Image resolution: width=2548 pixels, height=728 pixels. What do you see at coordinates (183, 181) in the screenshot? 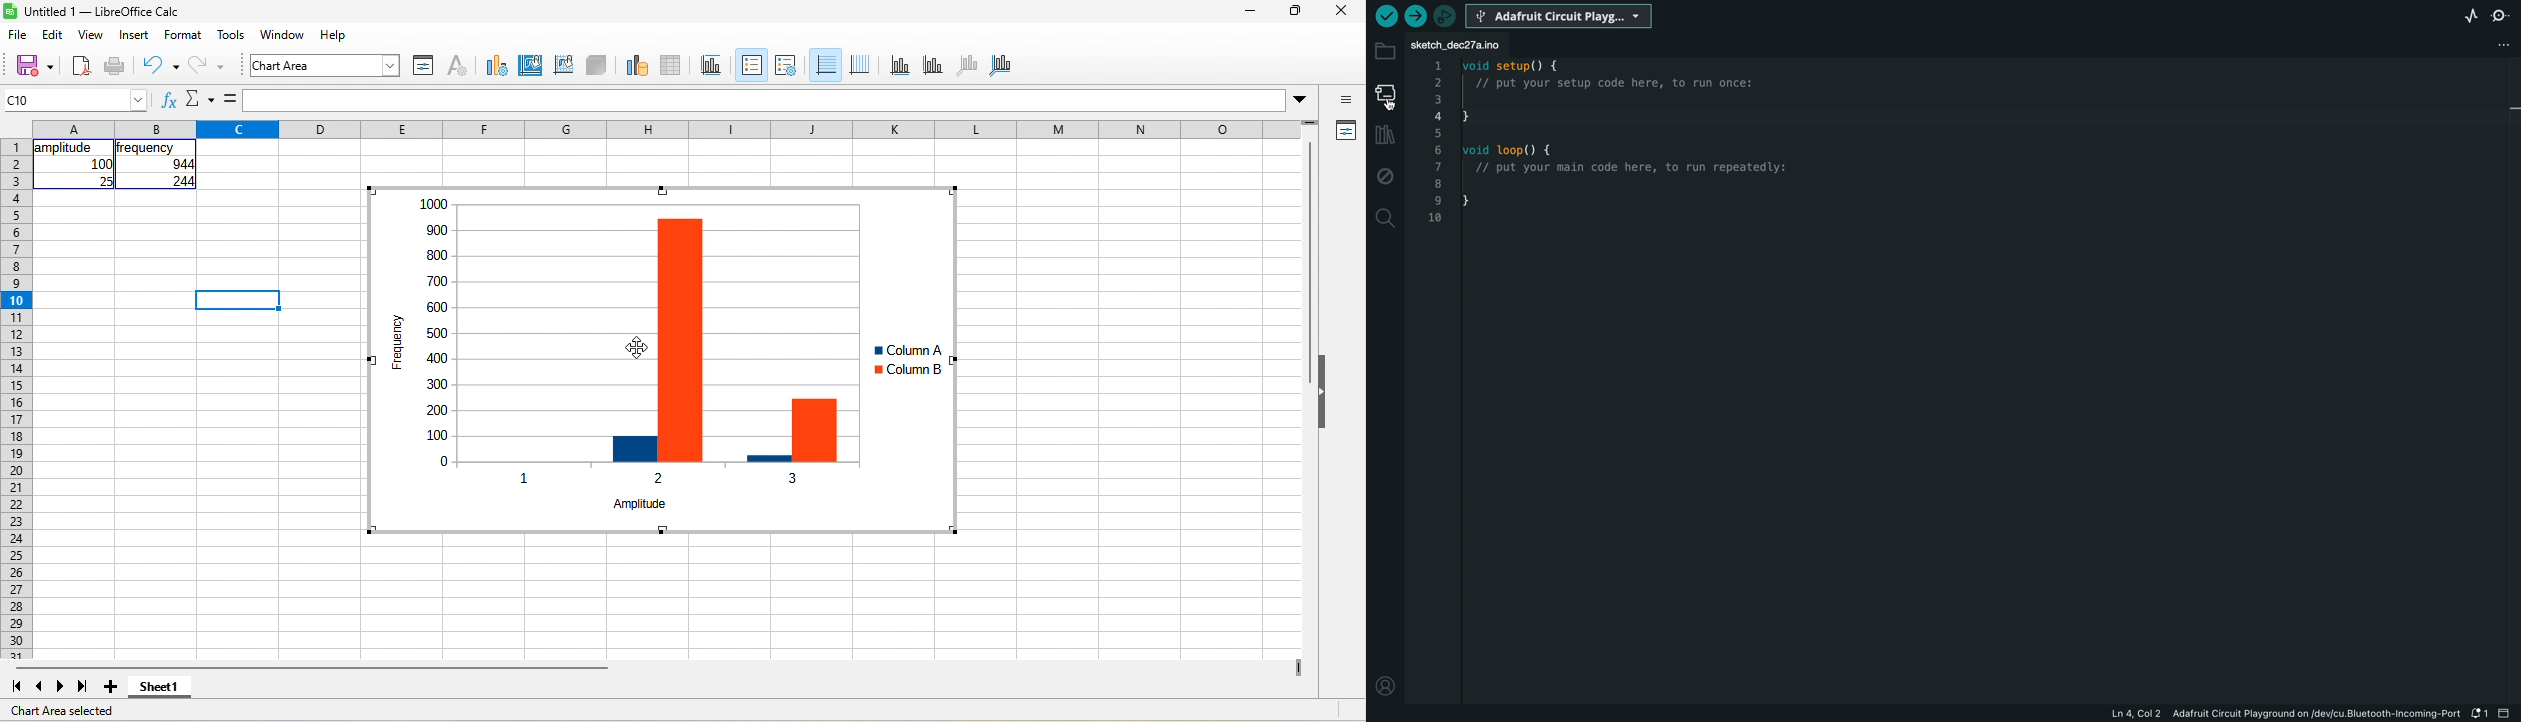
I see `244` at bounding box center [183, 181].